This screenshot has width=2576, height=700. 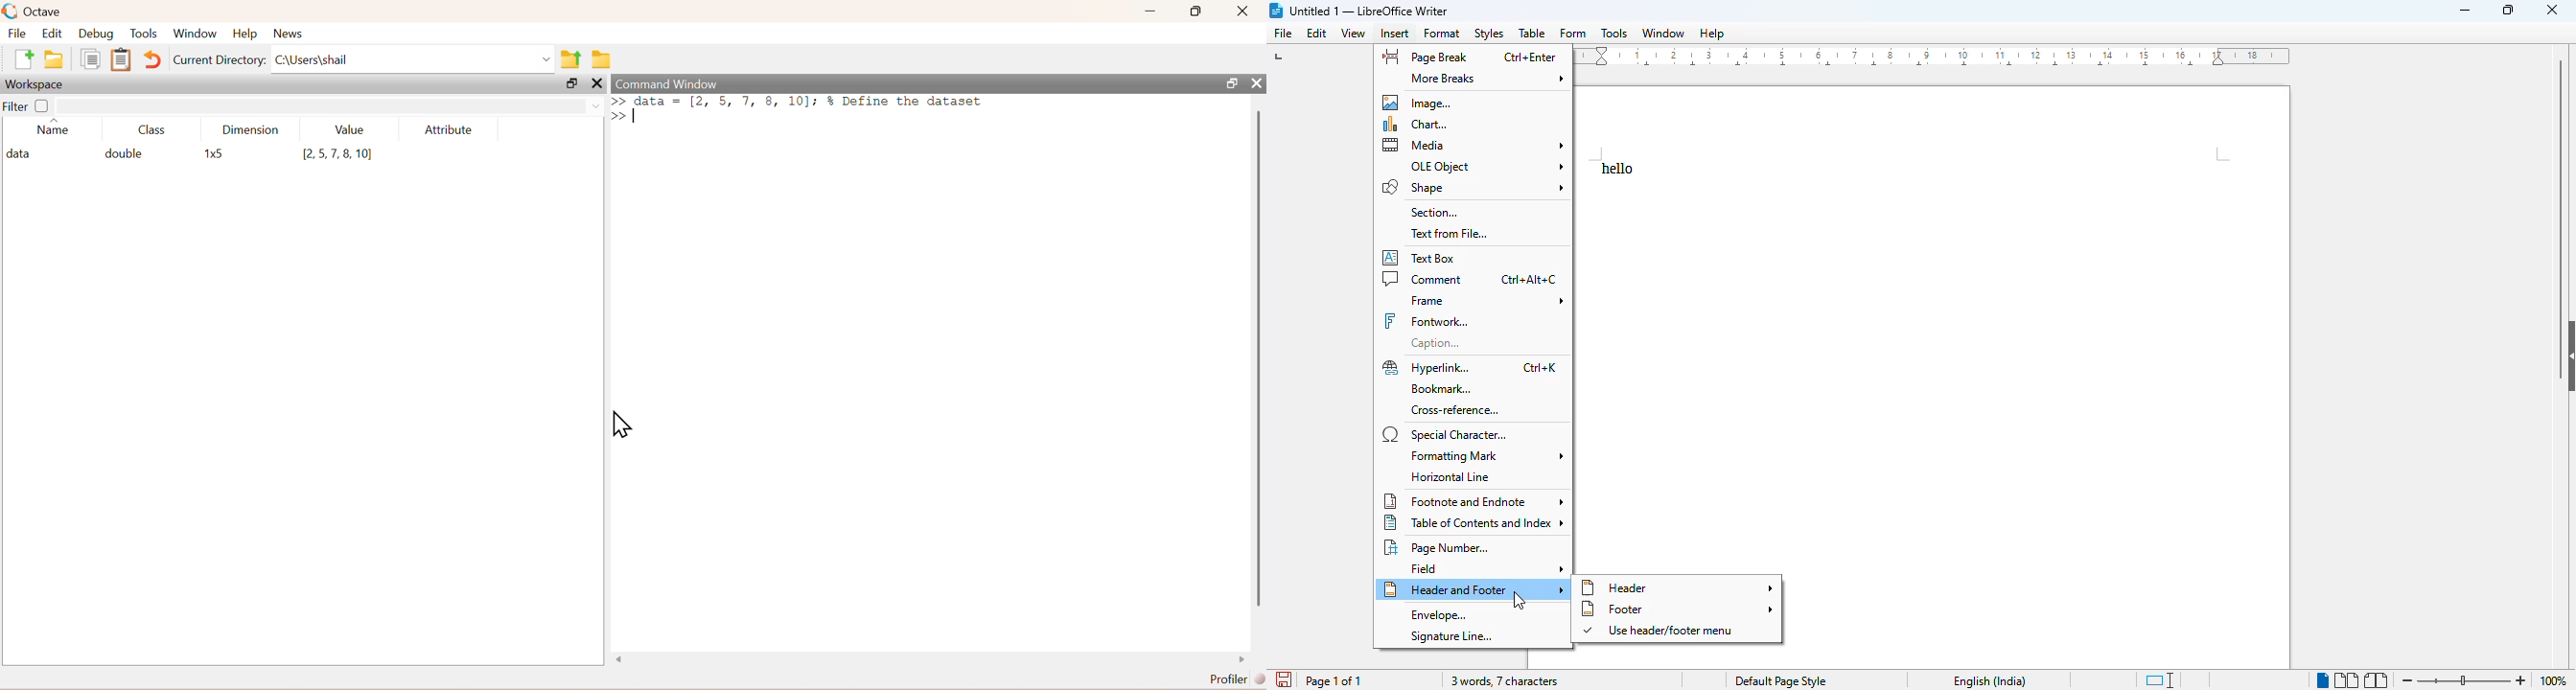 I want to click on close, so click(x=1257, y=83).